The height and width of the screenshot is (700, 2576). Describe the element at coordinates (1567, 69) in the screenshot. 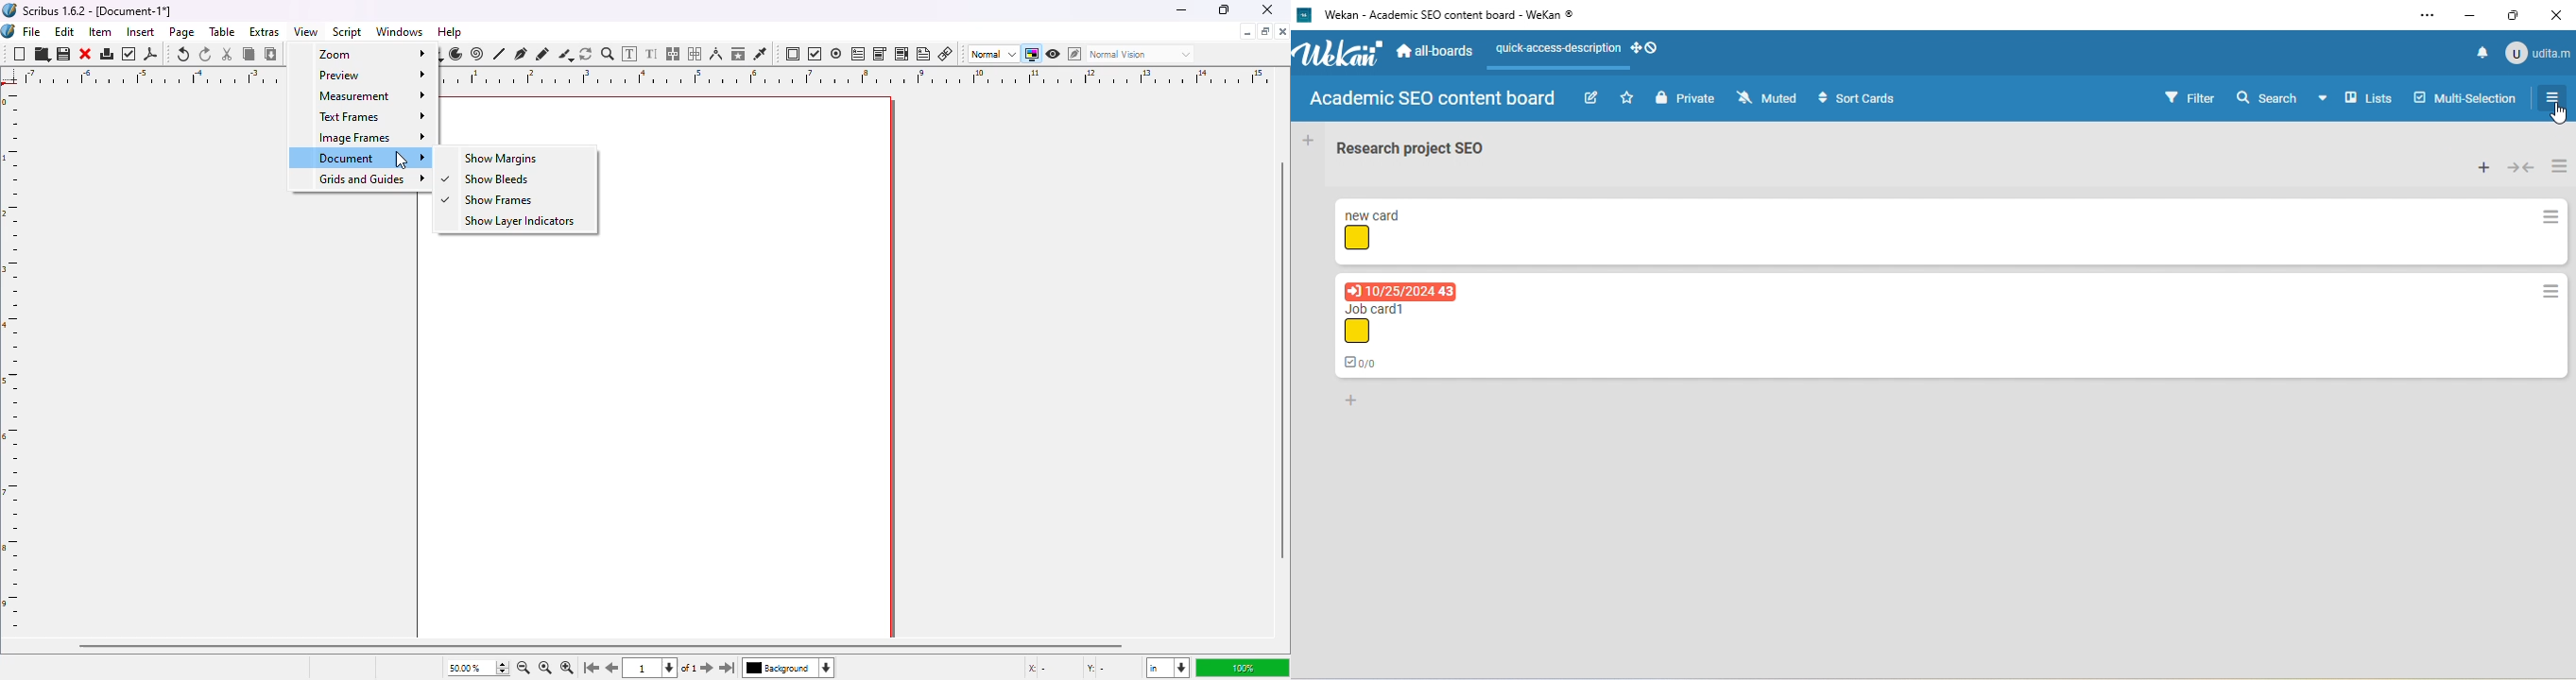

I see `line appeared` at that location.